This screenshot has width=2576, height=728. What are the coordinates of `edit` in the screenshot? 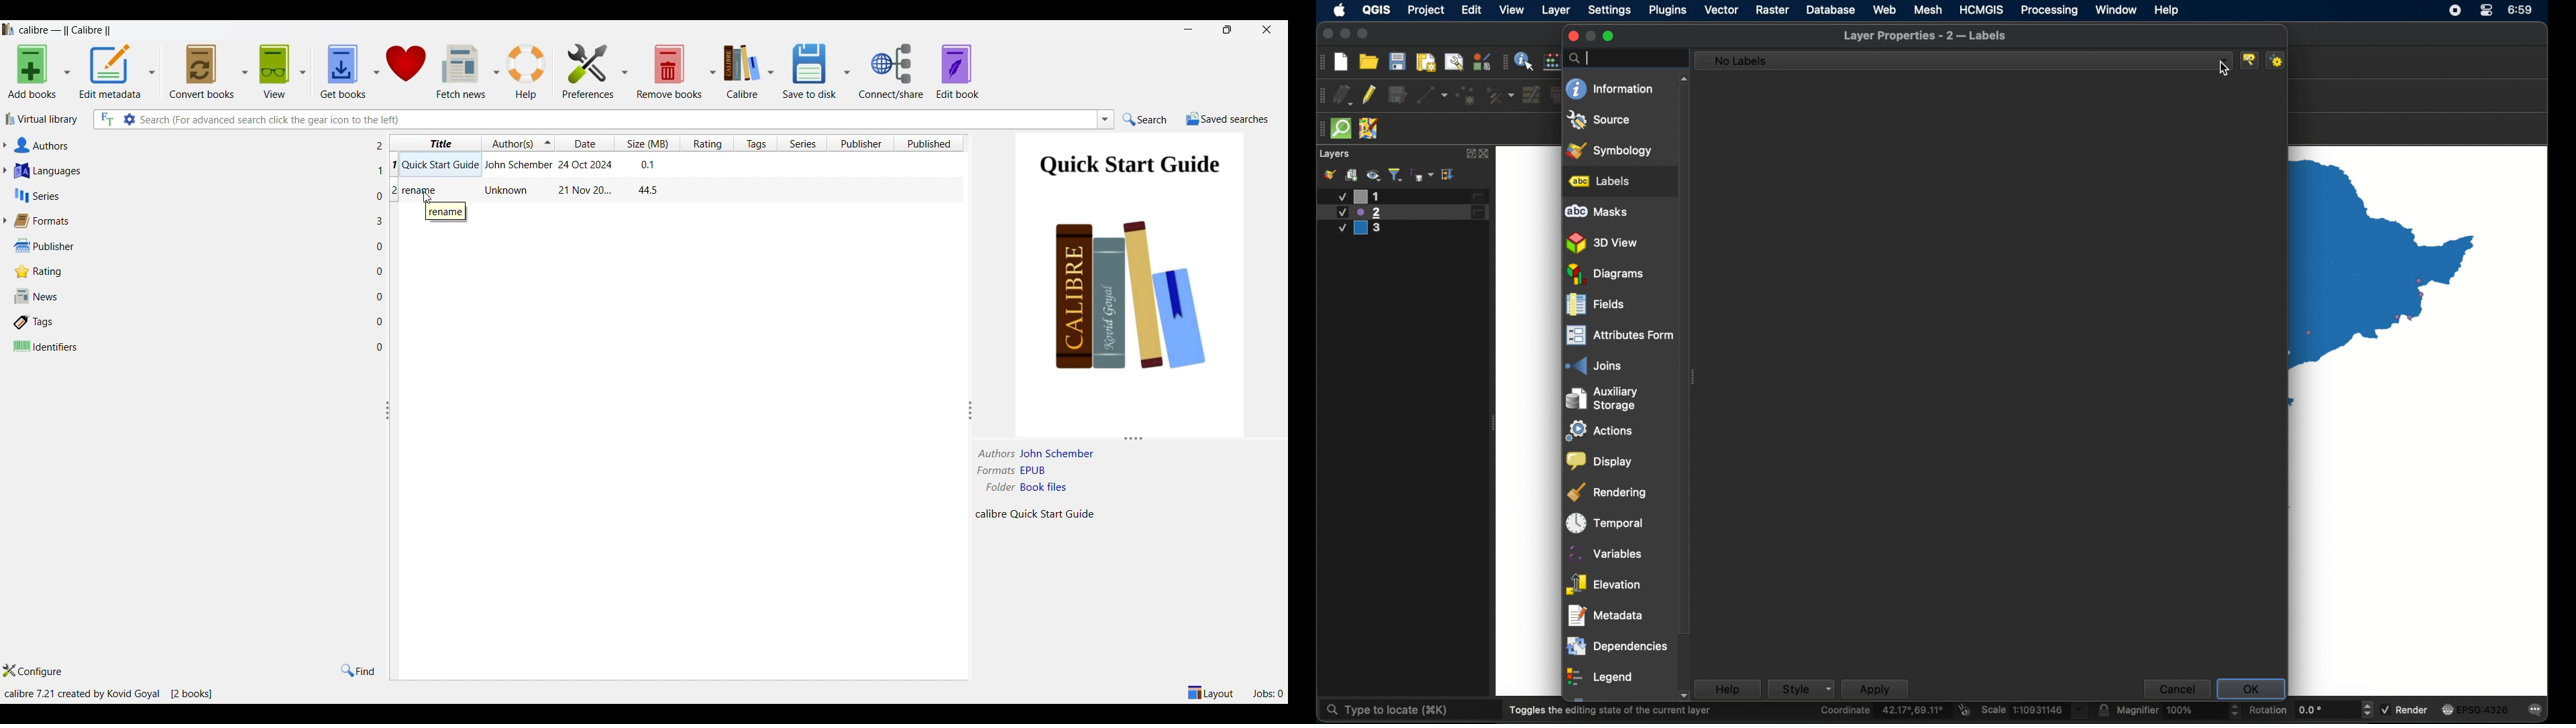 It's located at (1472, 9).